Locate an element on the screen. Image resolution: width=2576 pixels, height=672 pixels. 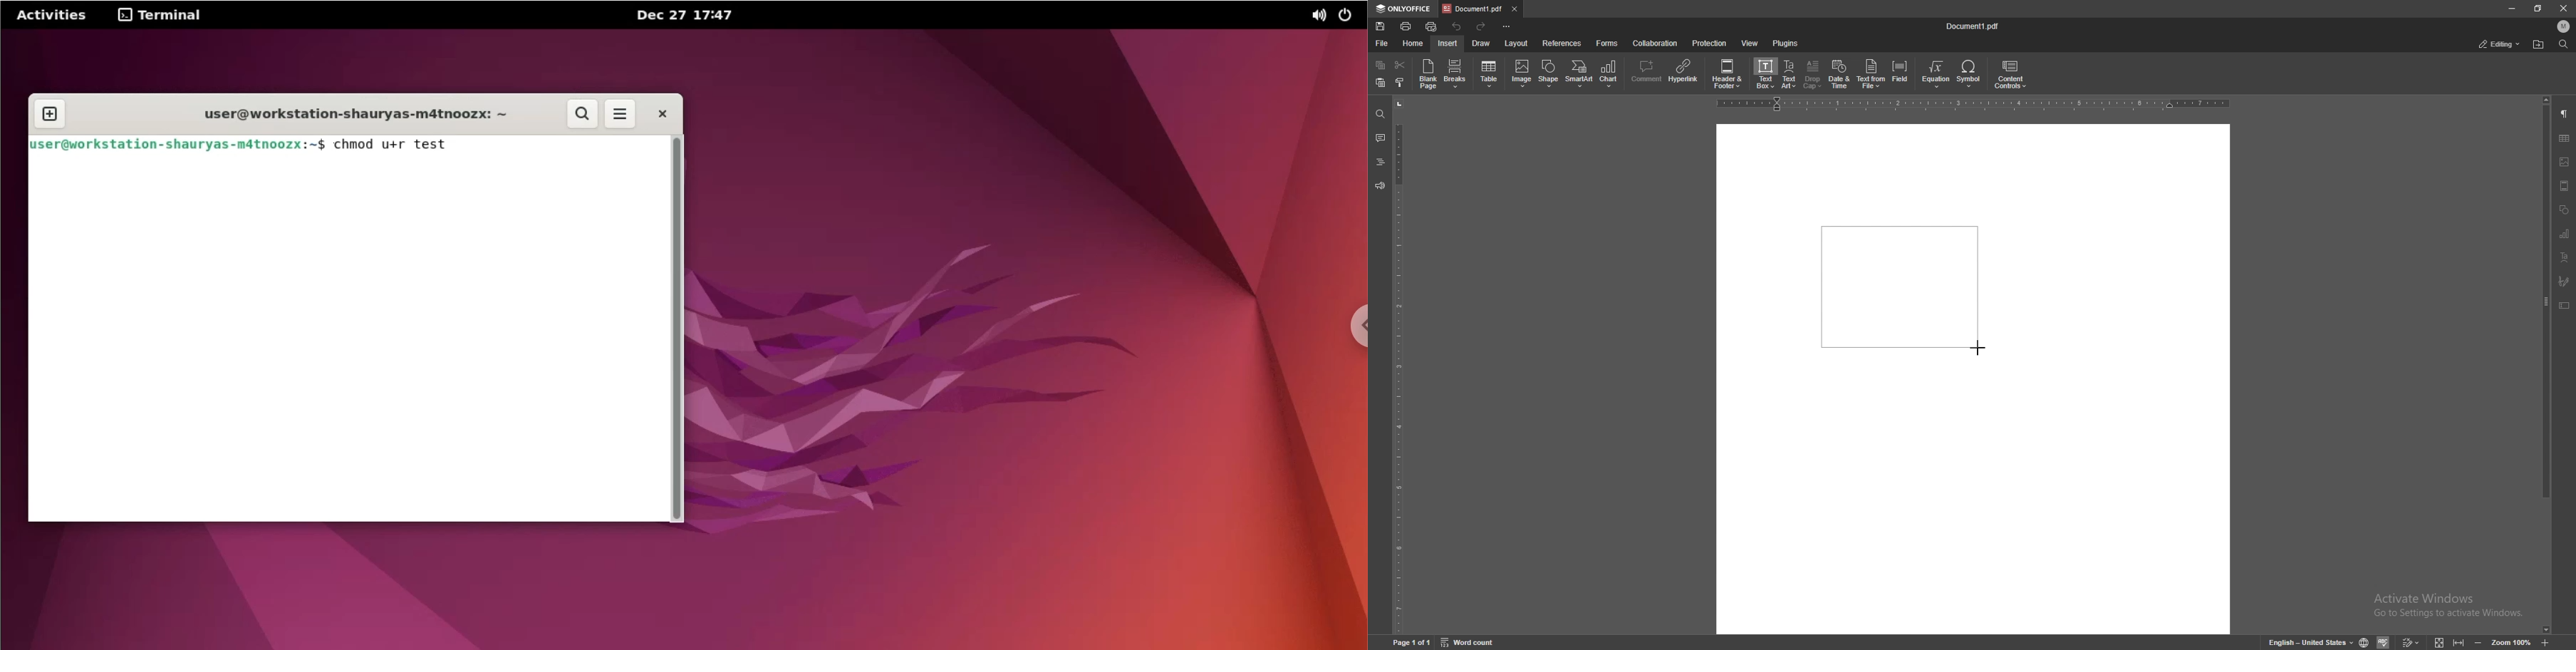
drop cap is located at coordinates (1813, 74).